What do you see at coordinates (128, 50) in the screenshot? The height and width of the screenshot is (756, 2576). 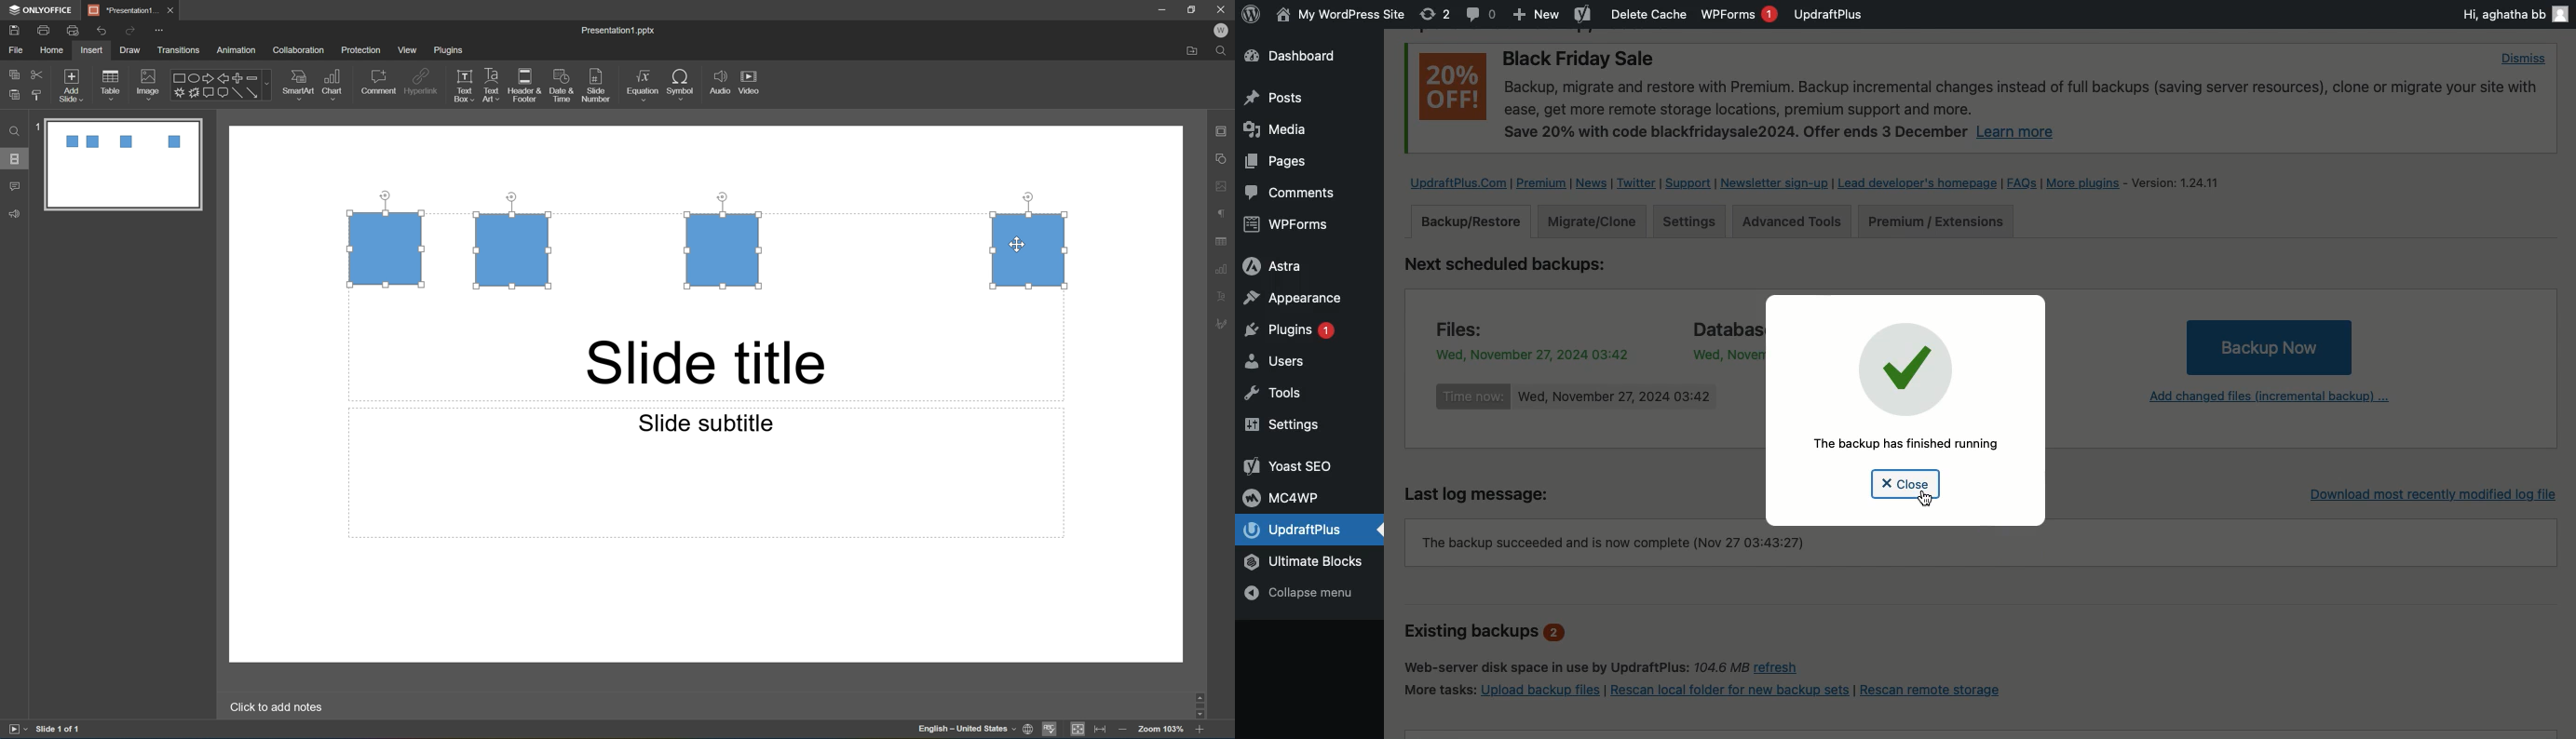 I see `draw` at bounding box center [128, 50].